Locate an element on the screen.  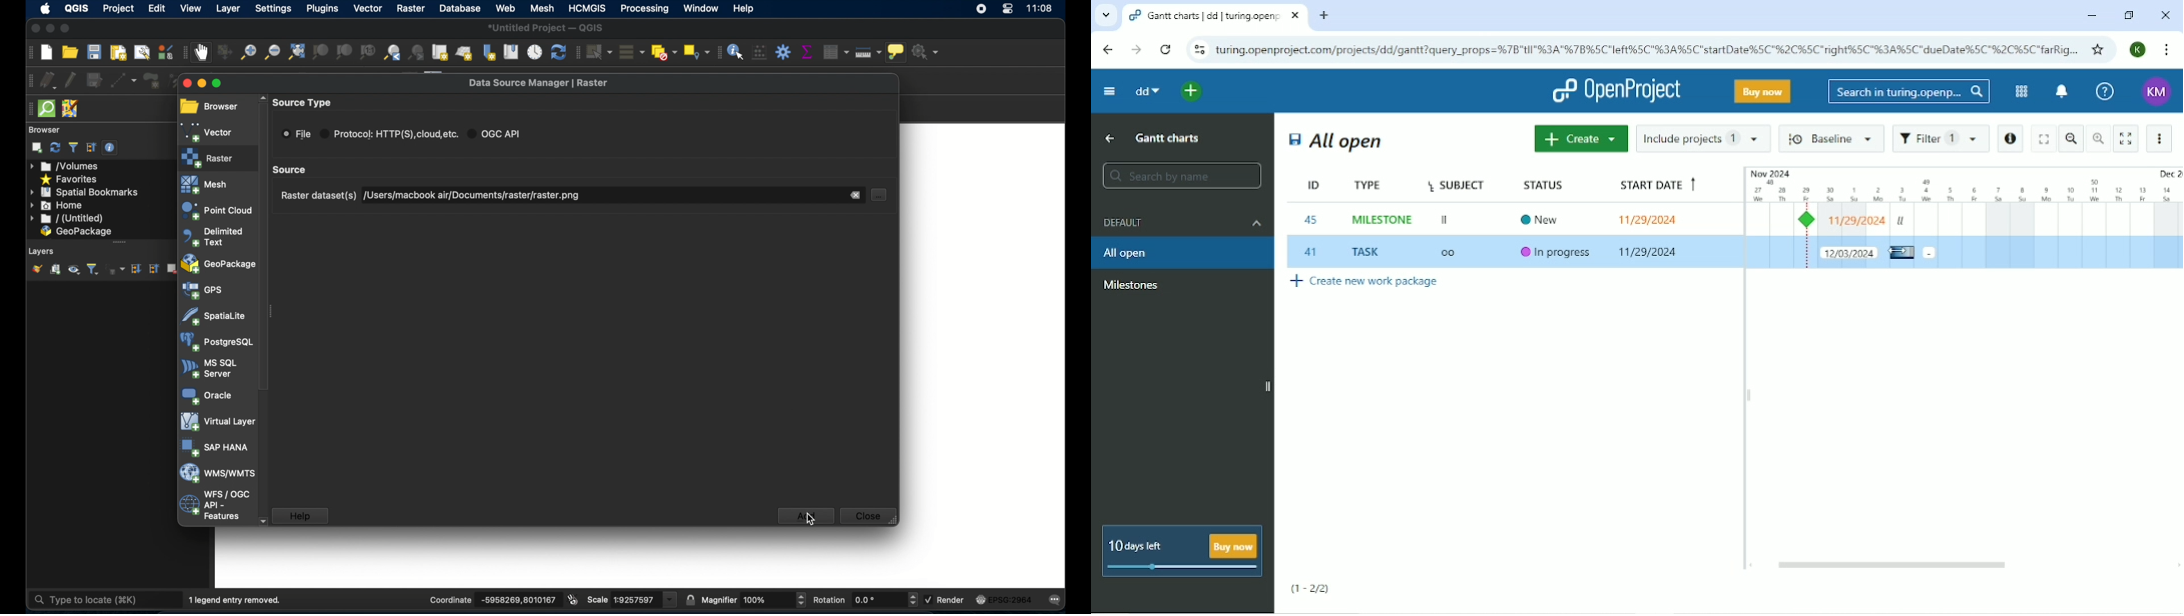
close is located at coordinates (871, 516).